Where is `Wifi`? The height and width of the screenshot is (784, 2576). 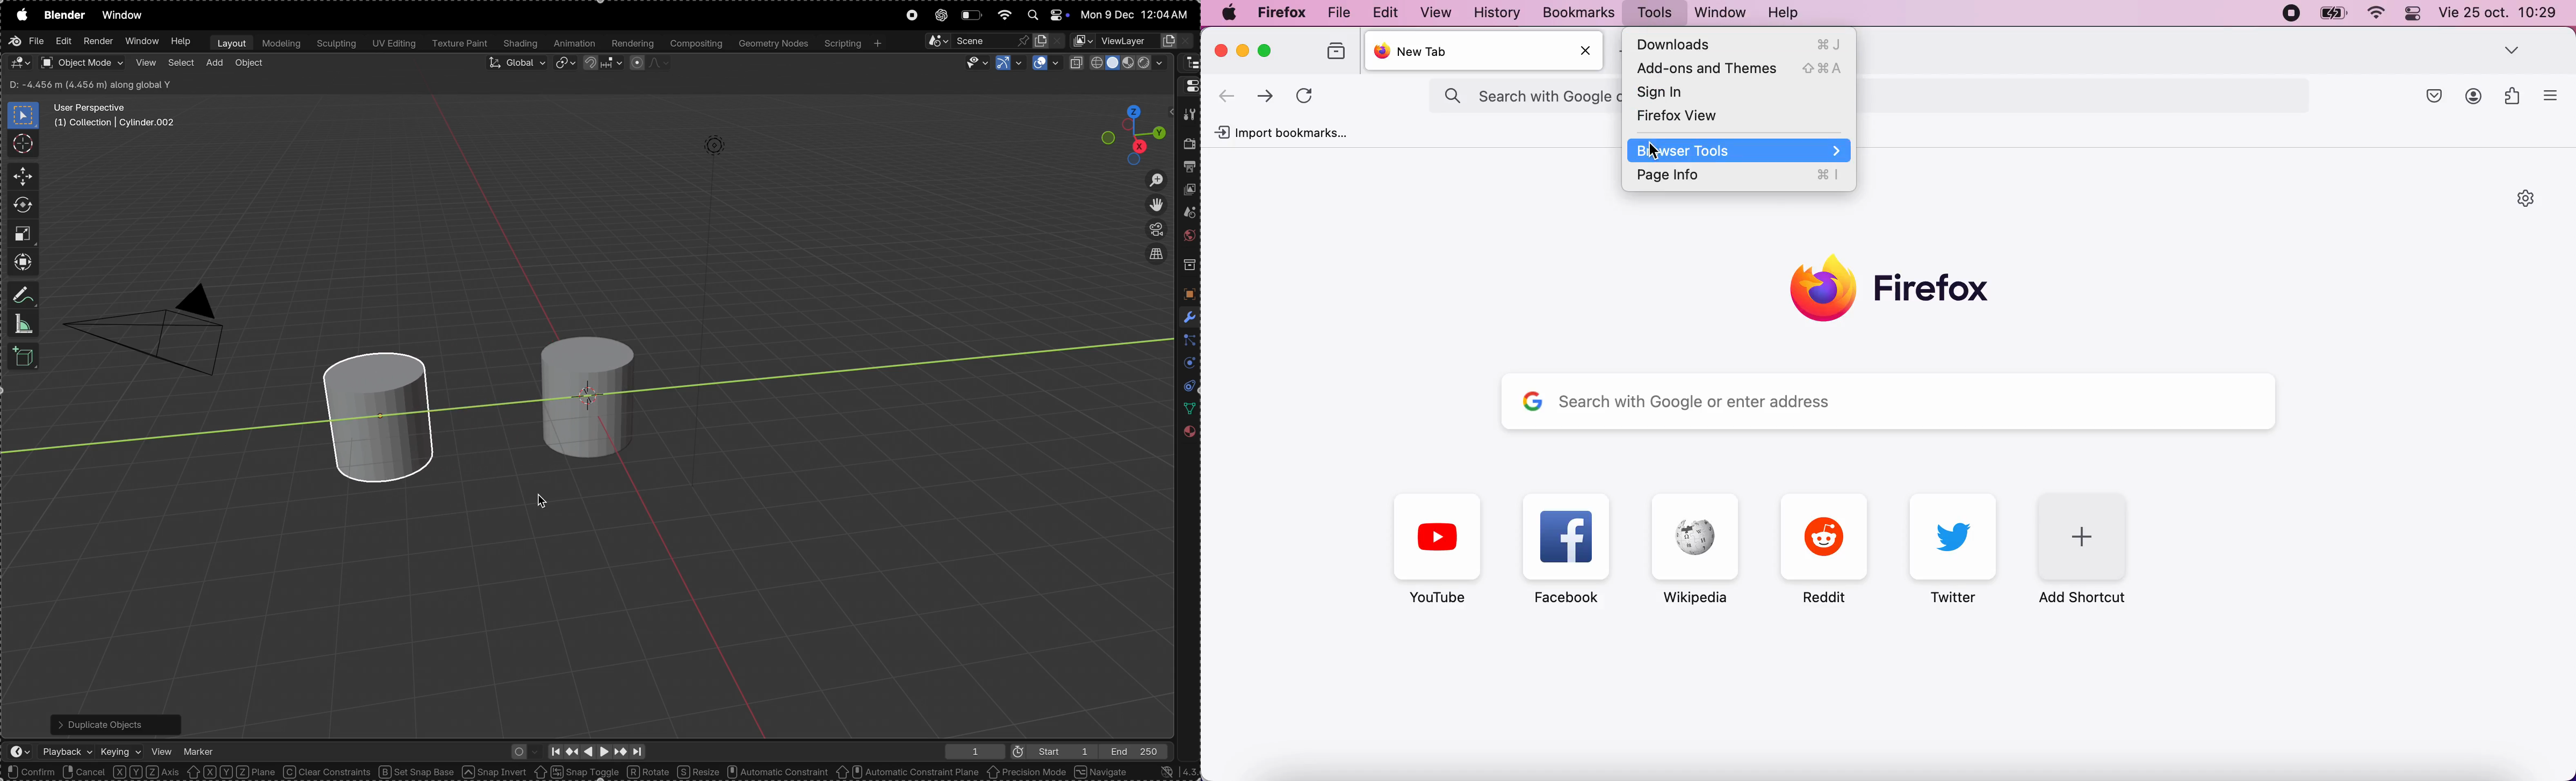 Wifi is located at coordinates (2379, 15).